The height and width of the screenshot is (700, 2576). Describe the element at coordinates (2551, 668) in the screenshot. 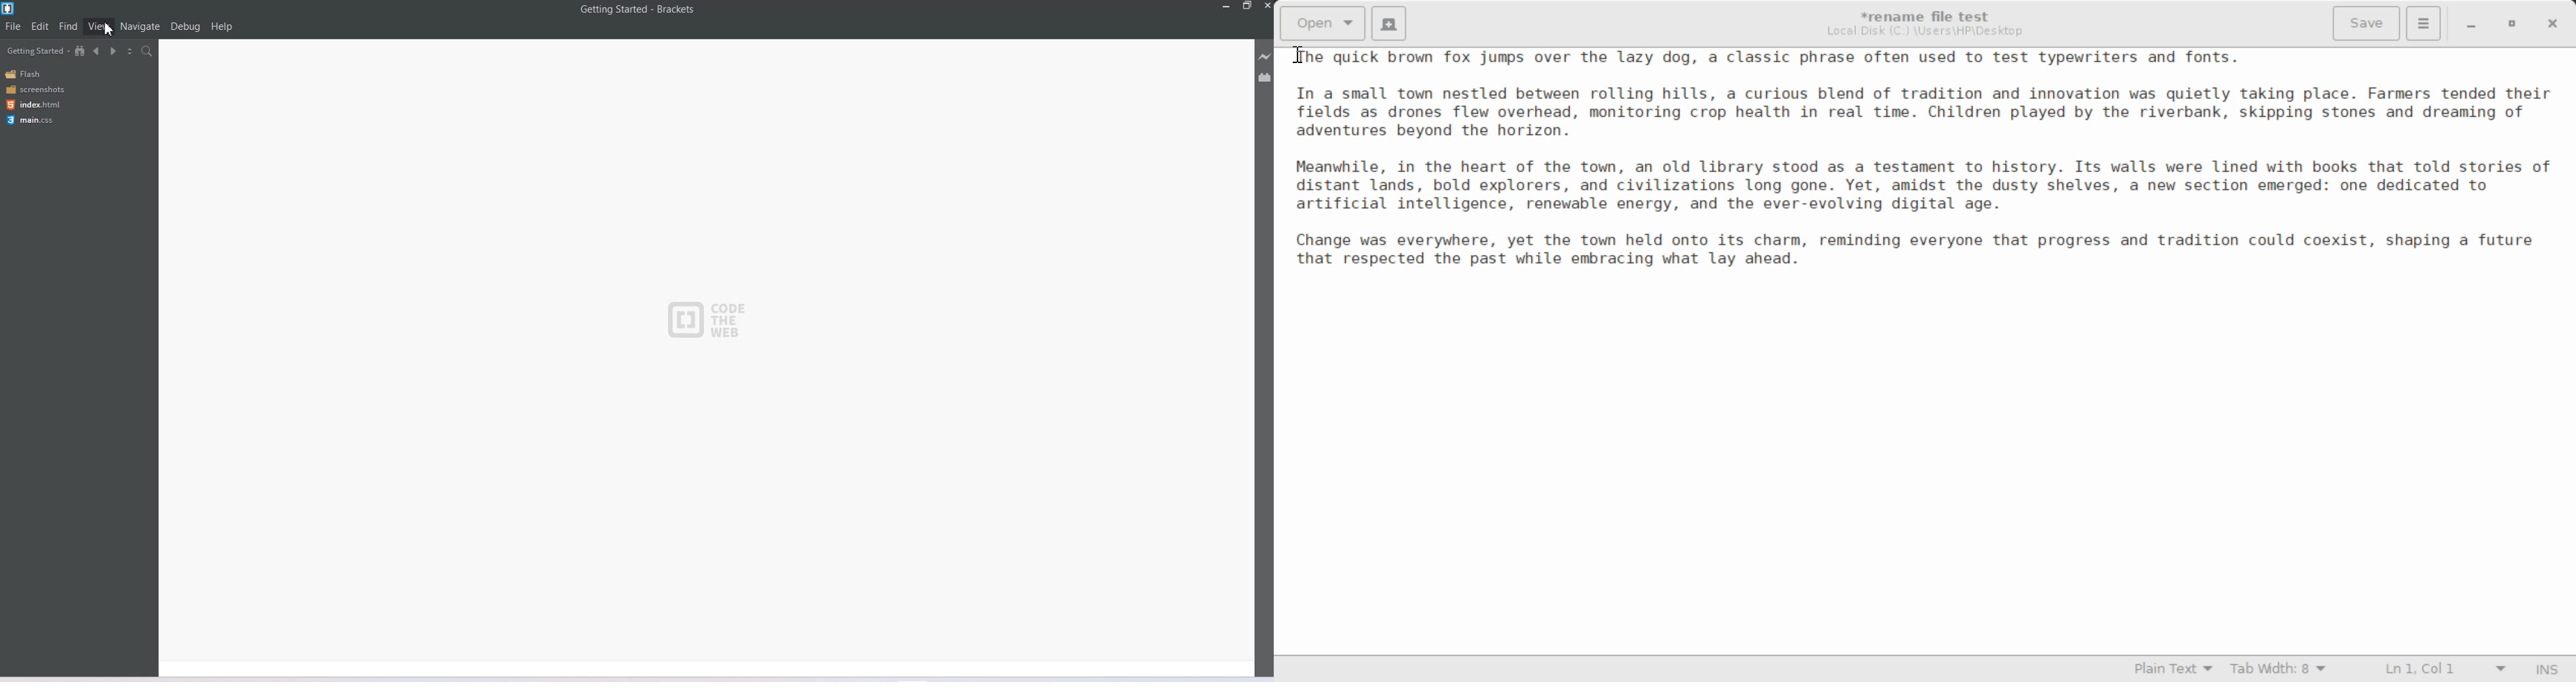

I see `Input Mode` at that location.